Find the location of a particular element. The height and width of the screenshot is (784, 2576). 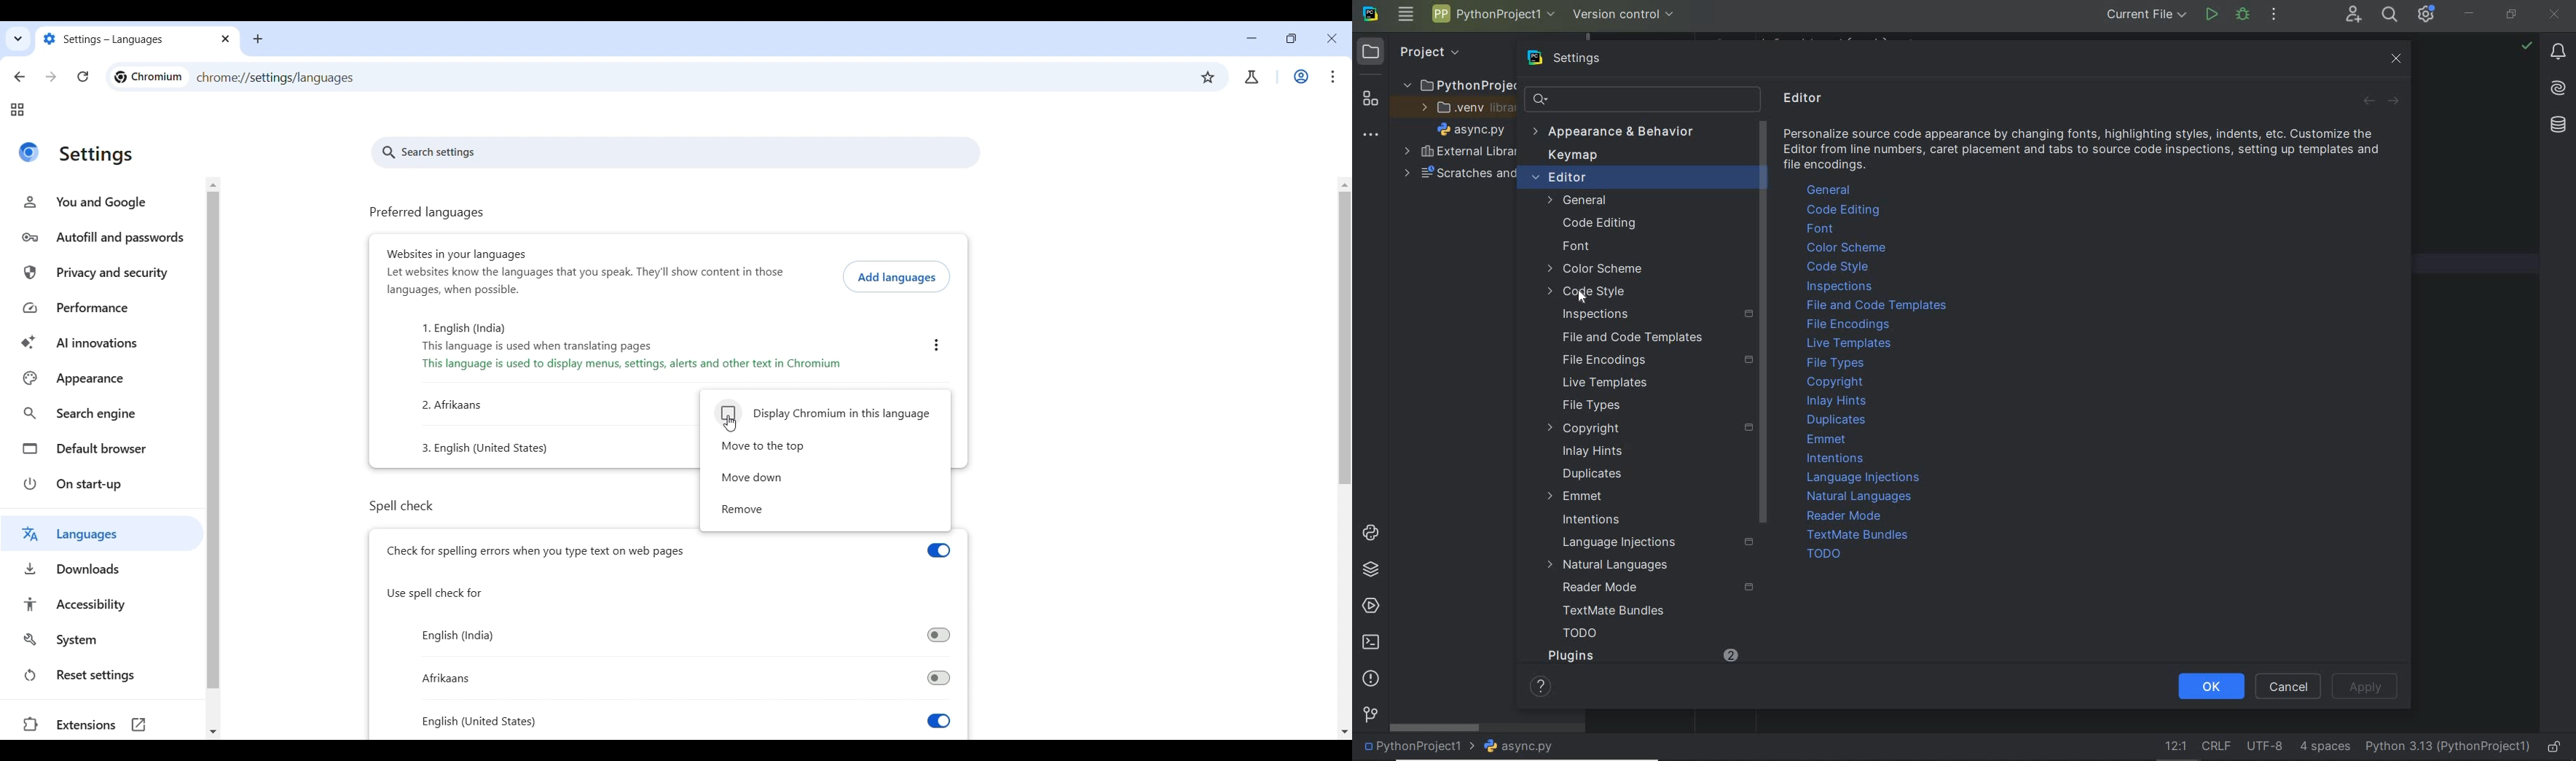

Go to line is located at coordinates (2172, 746).